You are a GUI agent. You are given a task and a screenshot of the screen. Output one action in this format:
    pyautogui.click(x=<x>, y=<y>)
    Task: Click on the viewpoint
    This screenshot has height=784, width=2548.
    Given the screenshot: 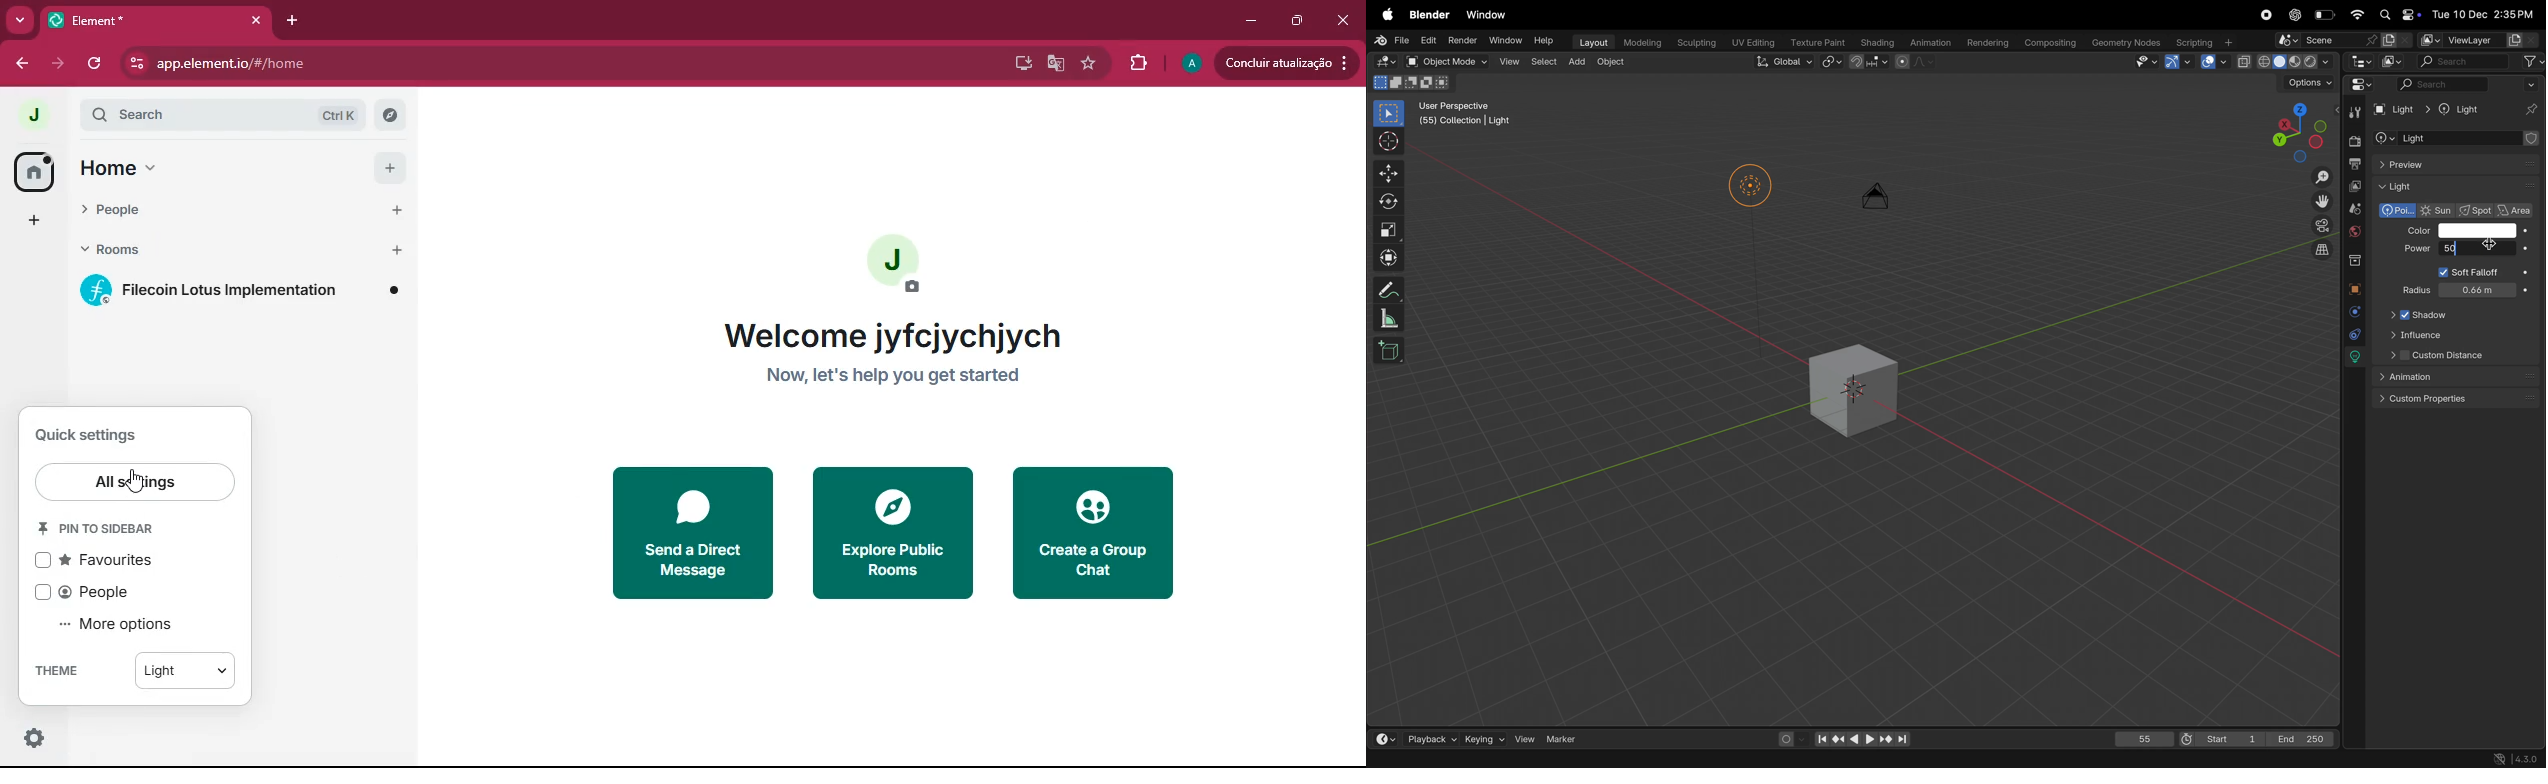 What is the action you would take?
    pyautogui.click(x=2291, y=131)
    